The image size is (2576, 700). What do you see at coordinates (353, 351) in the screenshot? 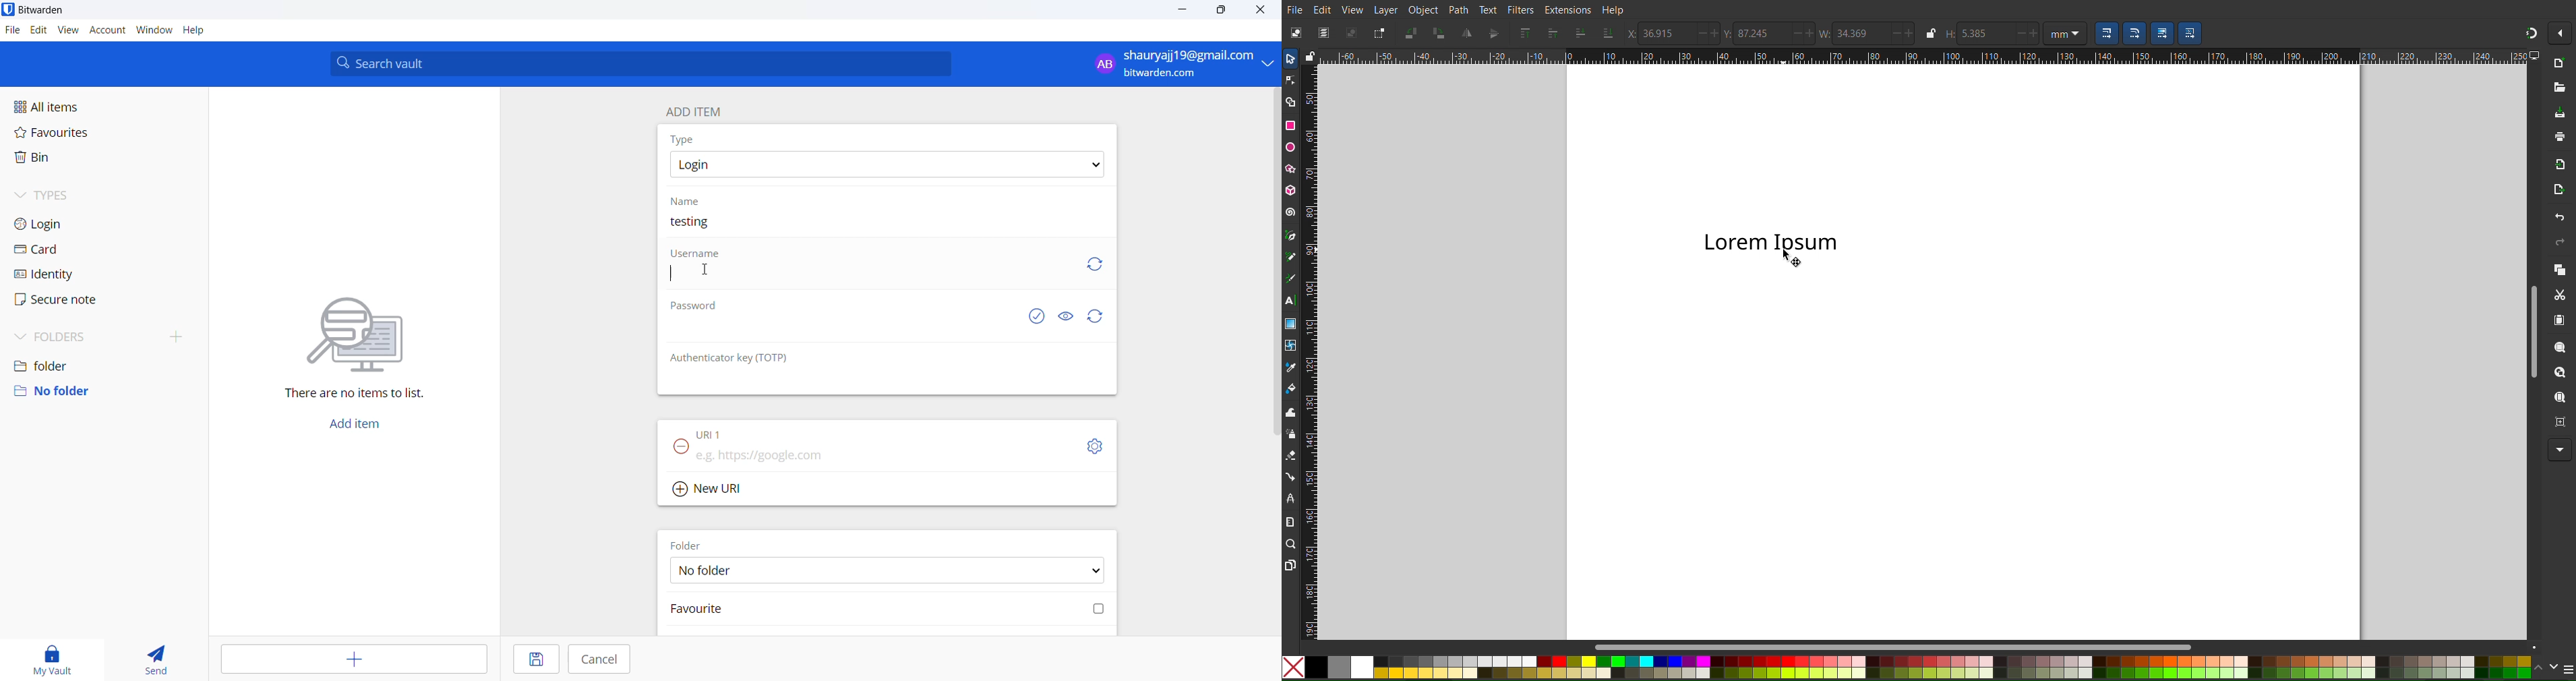
I see `There are no items to list.` at bounding box center [353, 351].